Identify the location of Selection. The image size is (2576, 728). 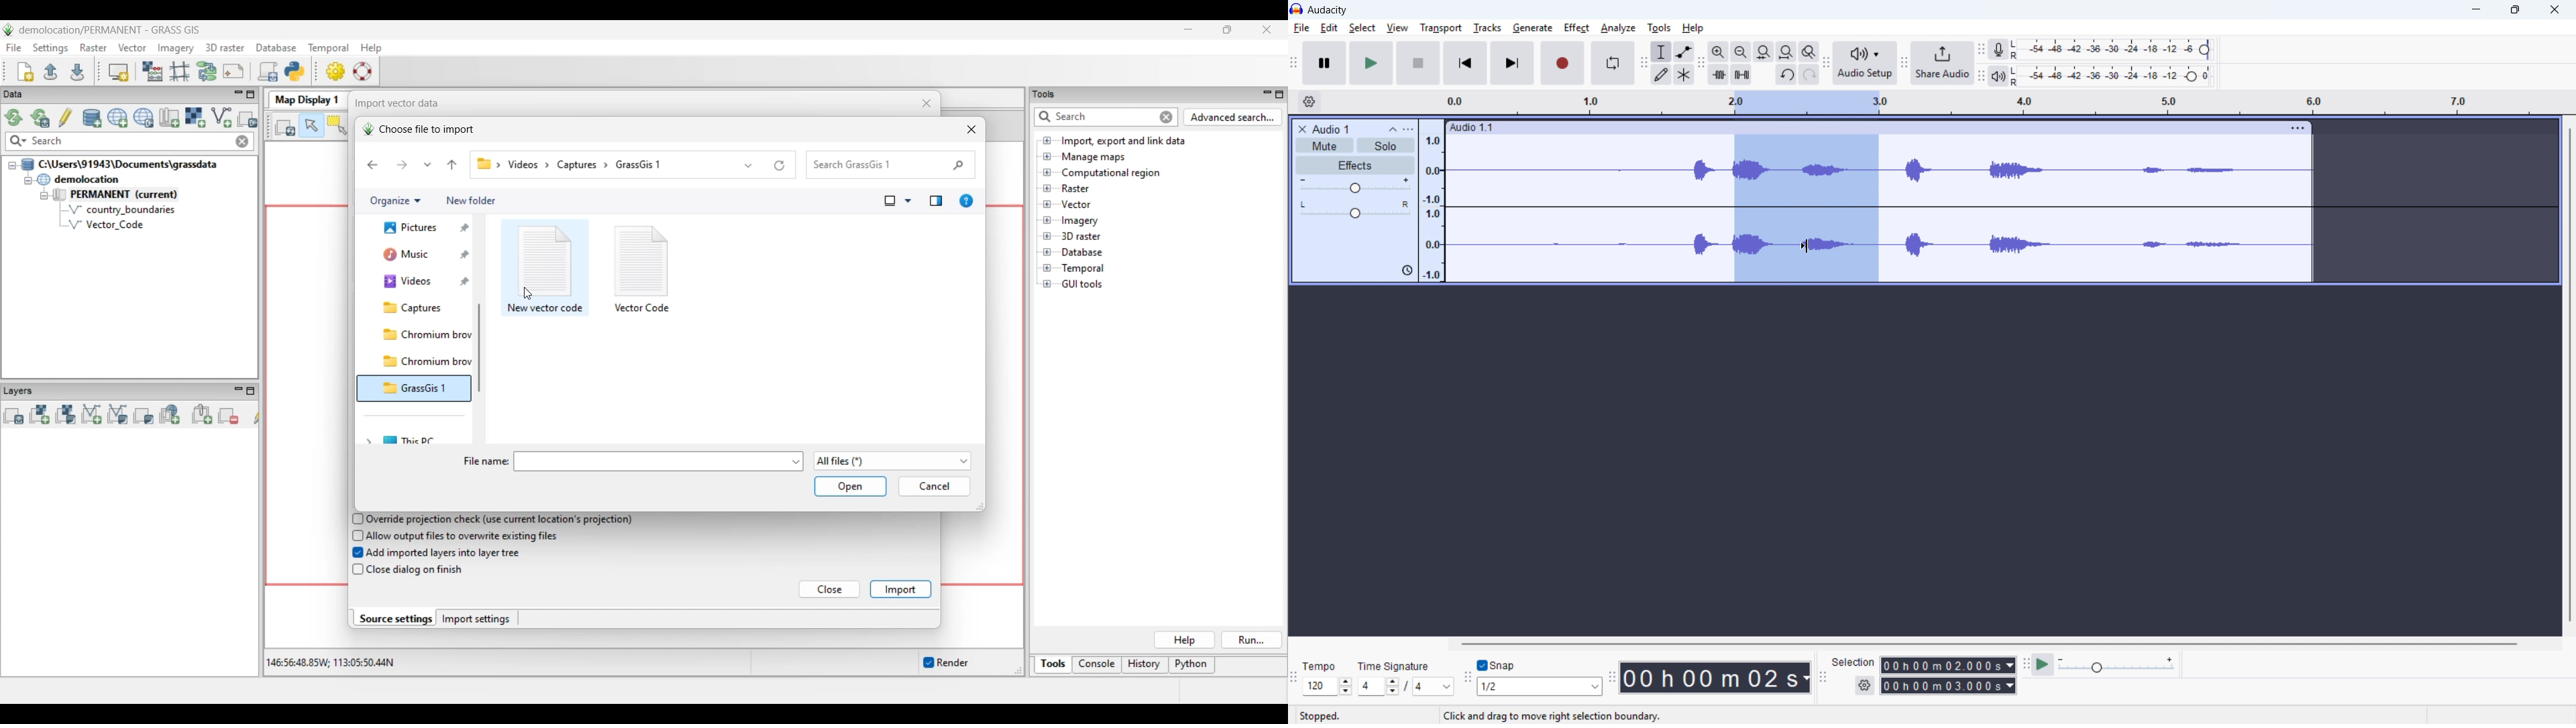
(1854, 662).